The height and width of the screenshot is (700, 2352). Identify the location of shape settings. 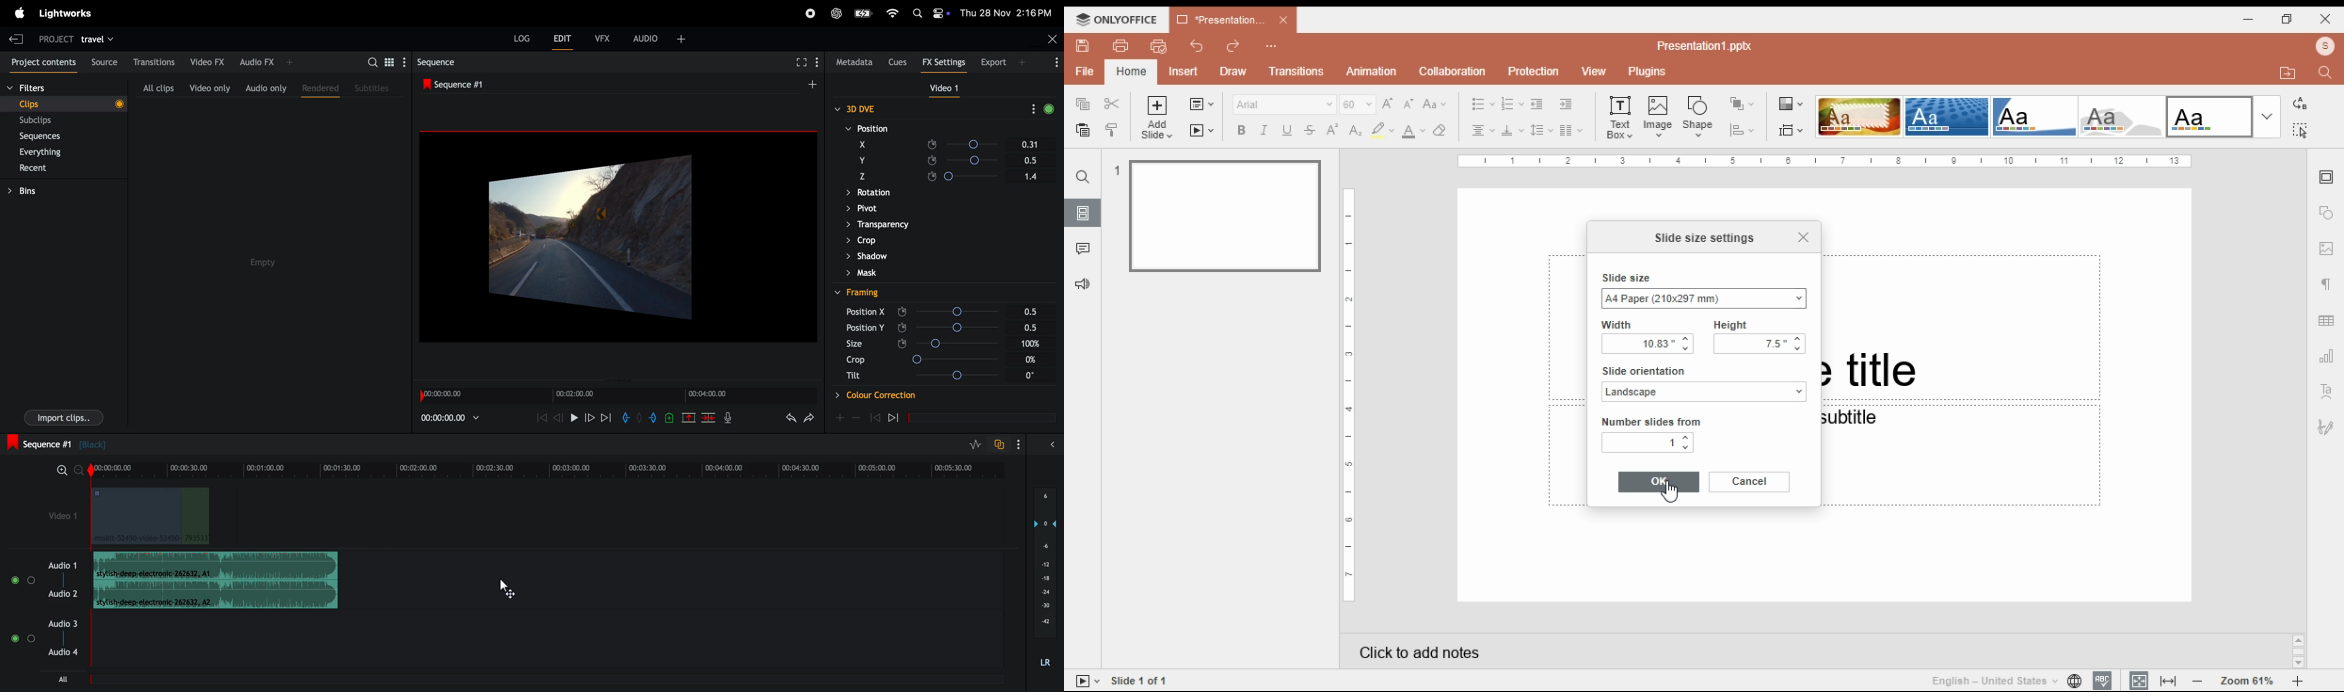
(2327, 213).